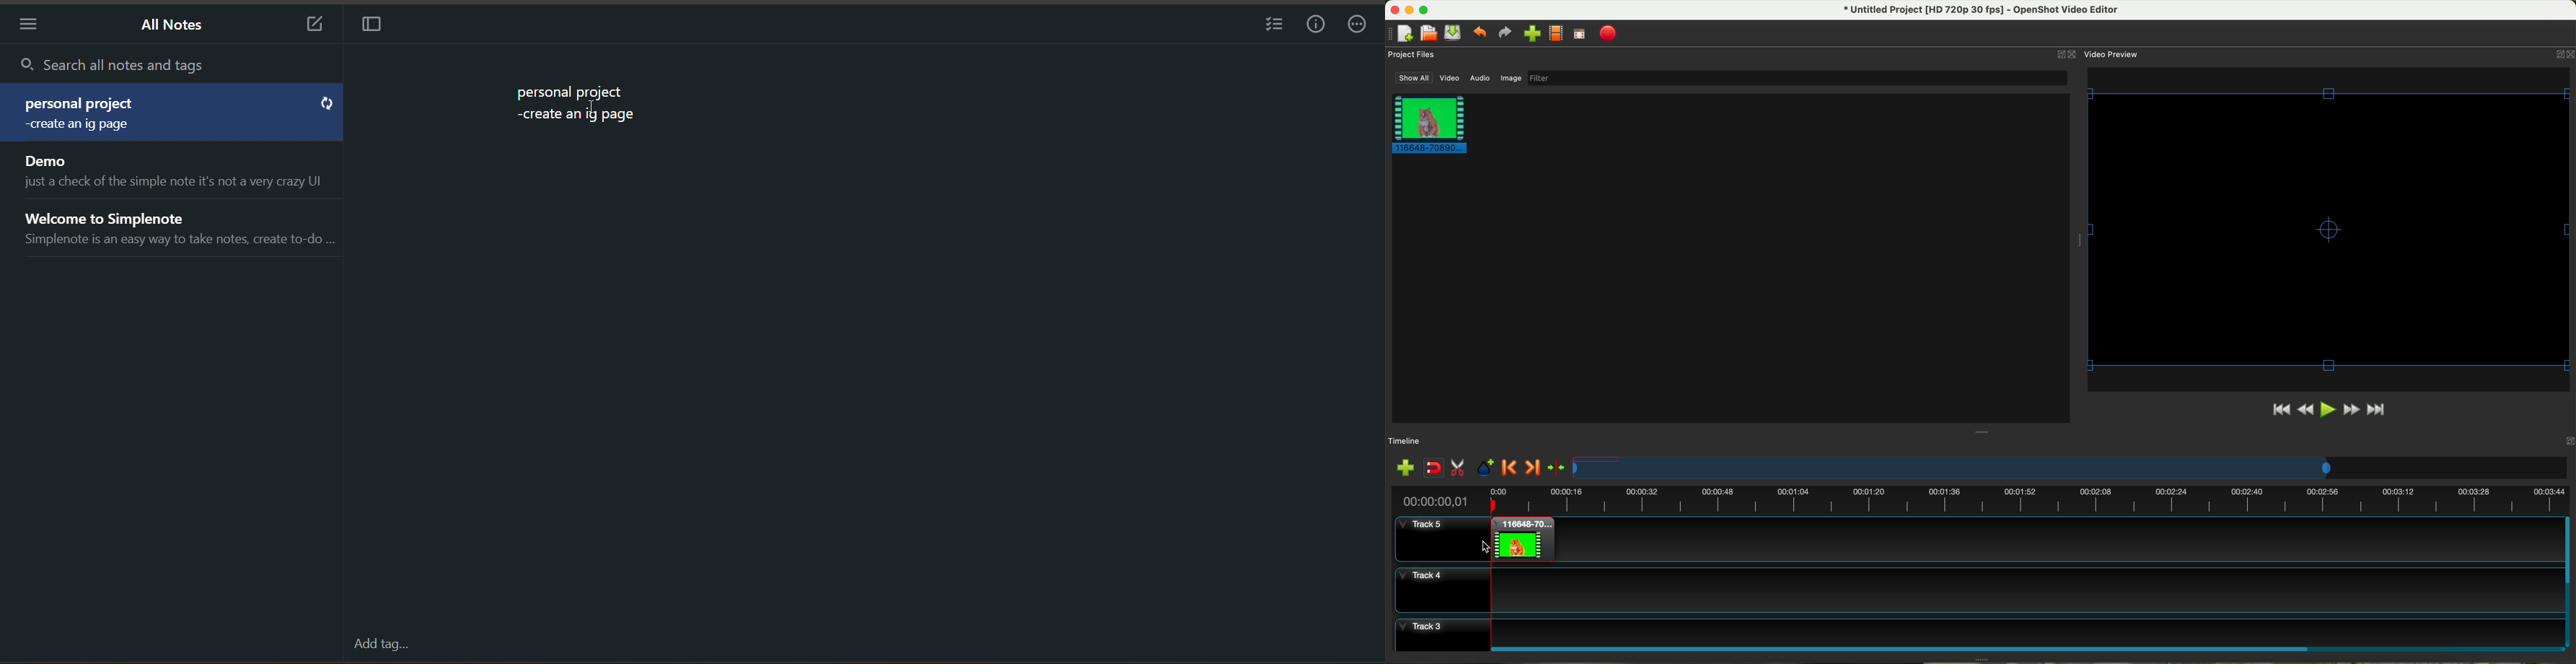  What do you see at coordinates (2306, 410) in the screenshot?
I see `rewind` at bounding box center [2306, 410].